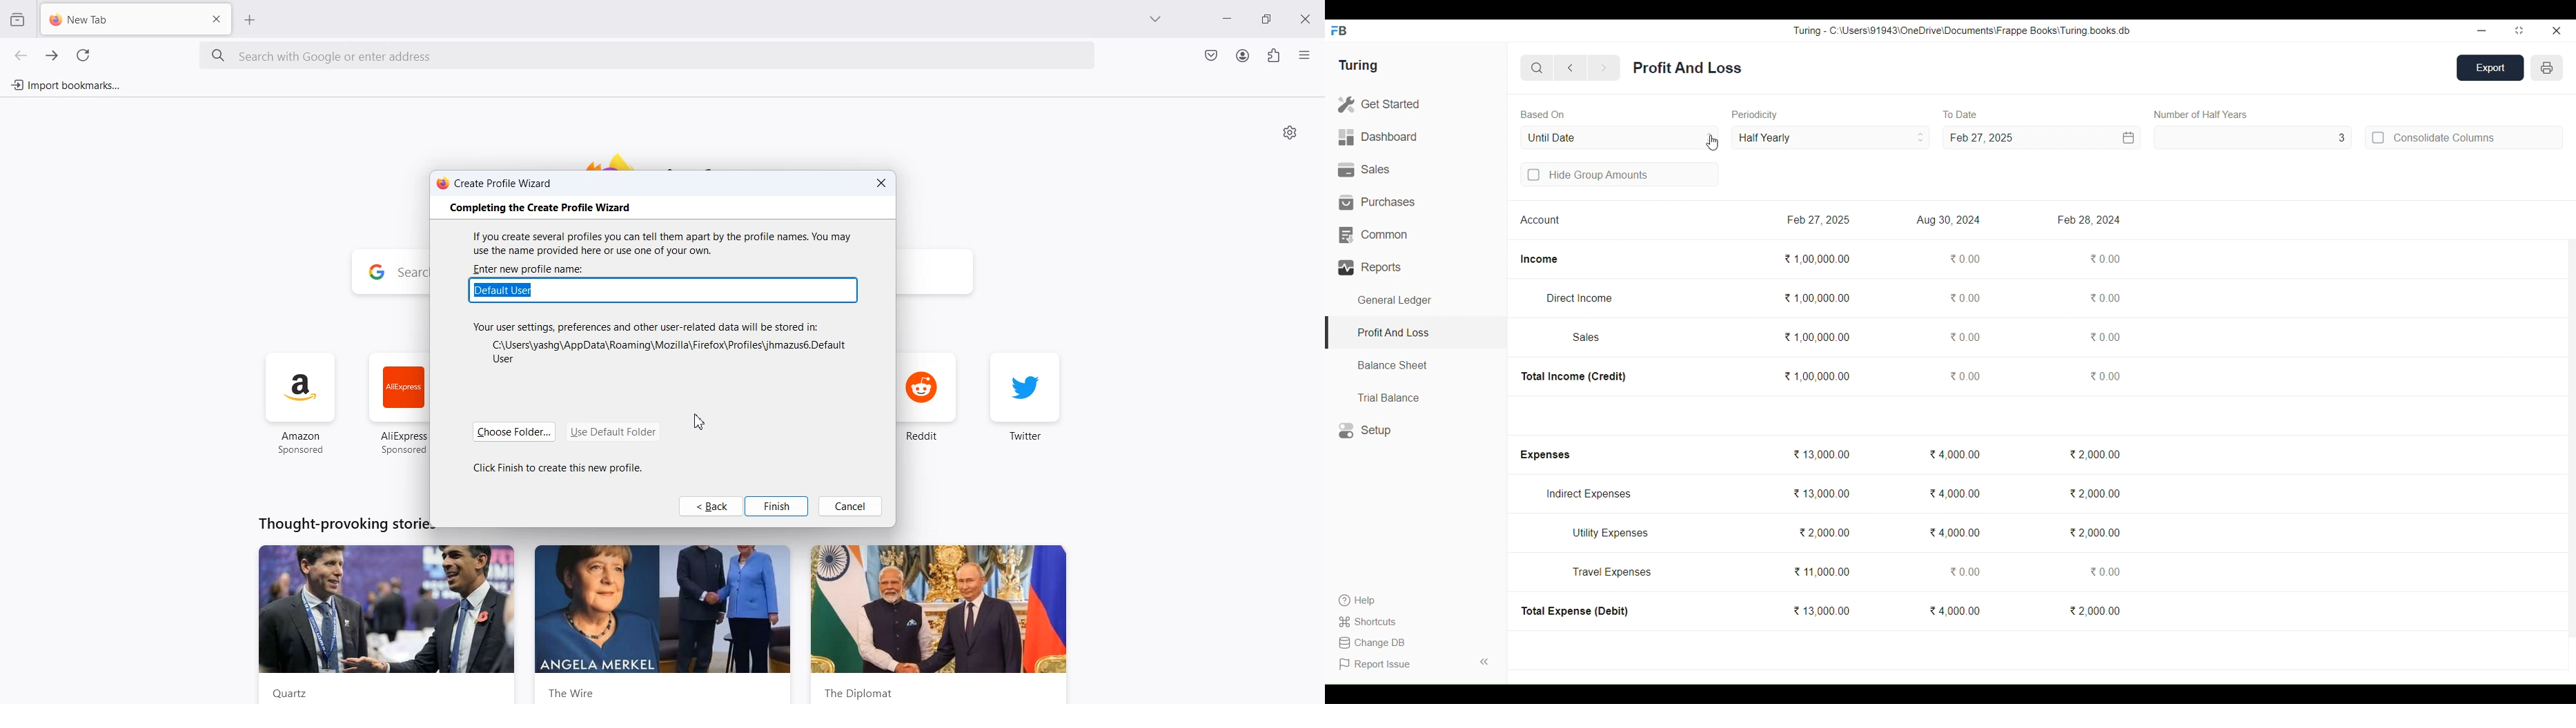 The image size is (2576, 728). Describe the element at coordinates (1817, 337) in the screenshot. I see `1,00,000.00` at that location.